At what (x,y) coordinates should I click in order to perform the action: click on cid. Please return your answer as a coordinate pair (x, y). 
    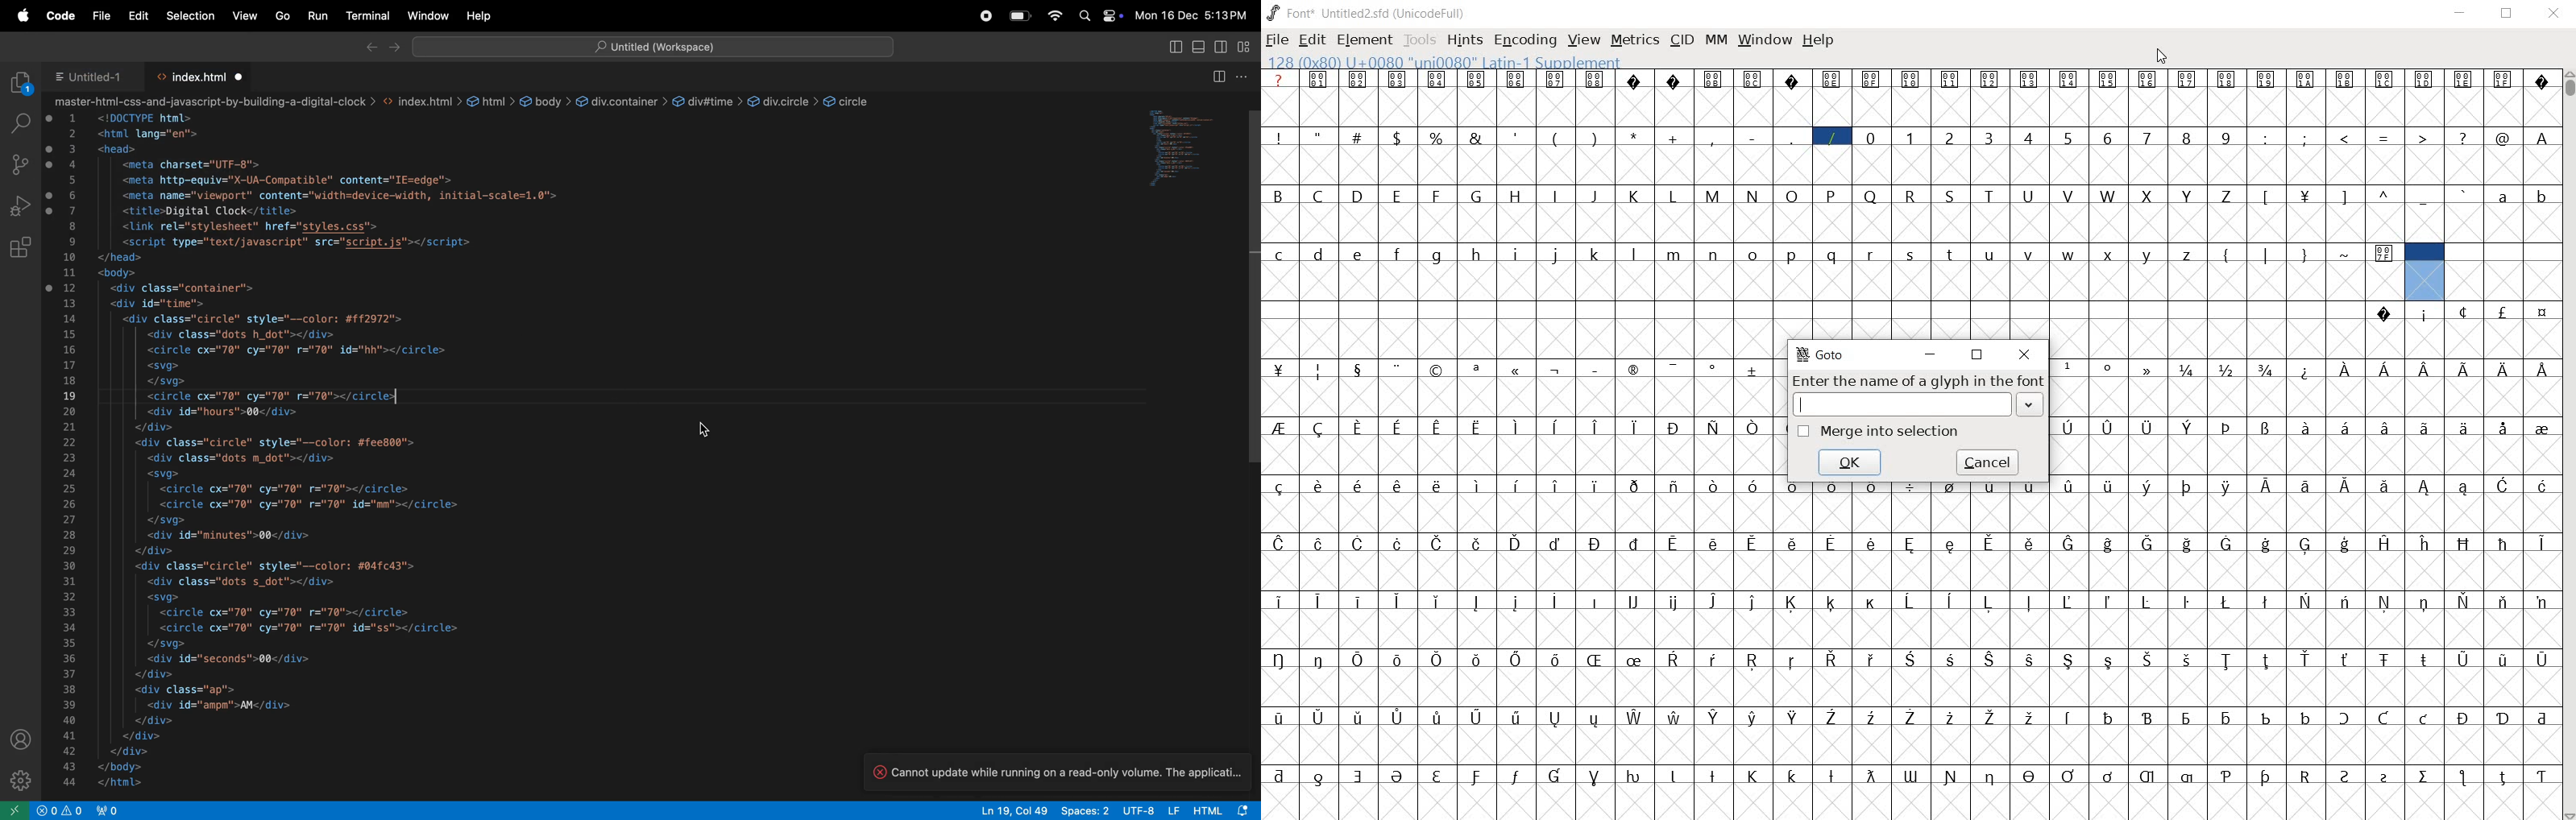
    Looking at the image, I should click on (1682, 40).